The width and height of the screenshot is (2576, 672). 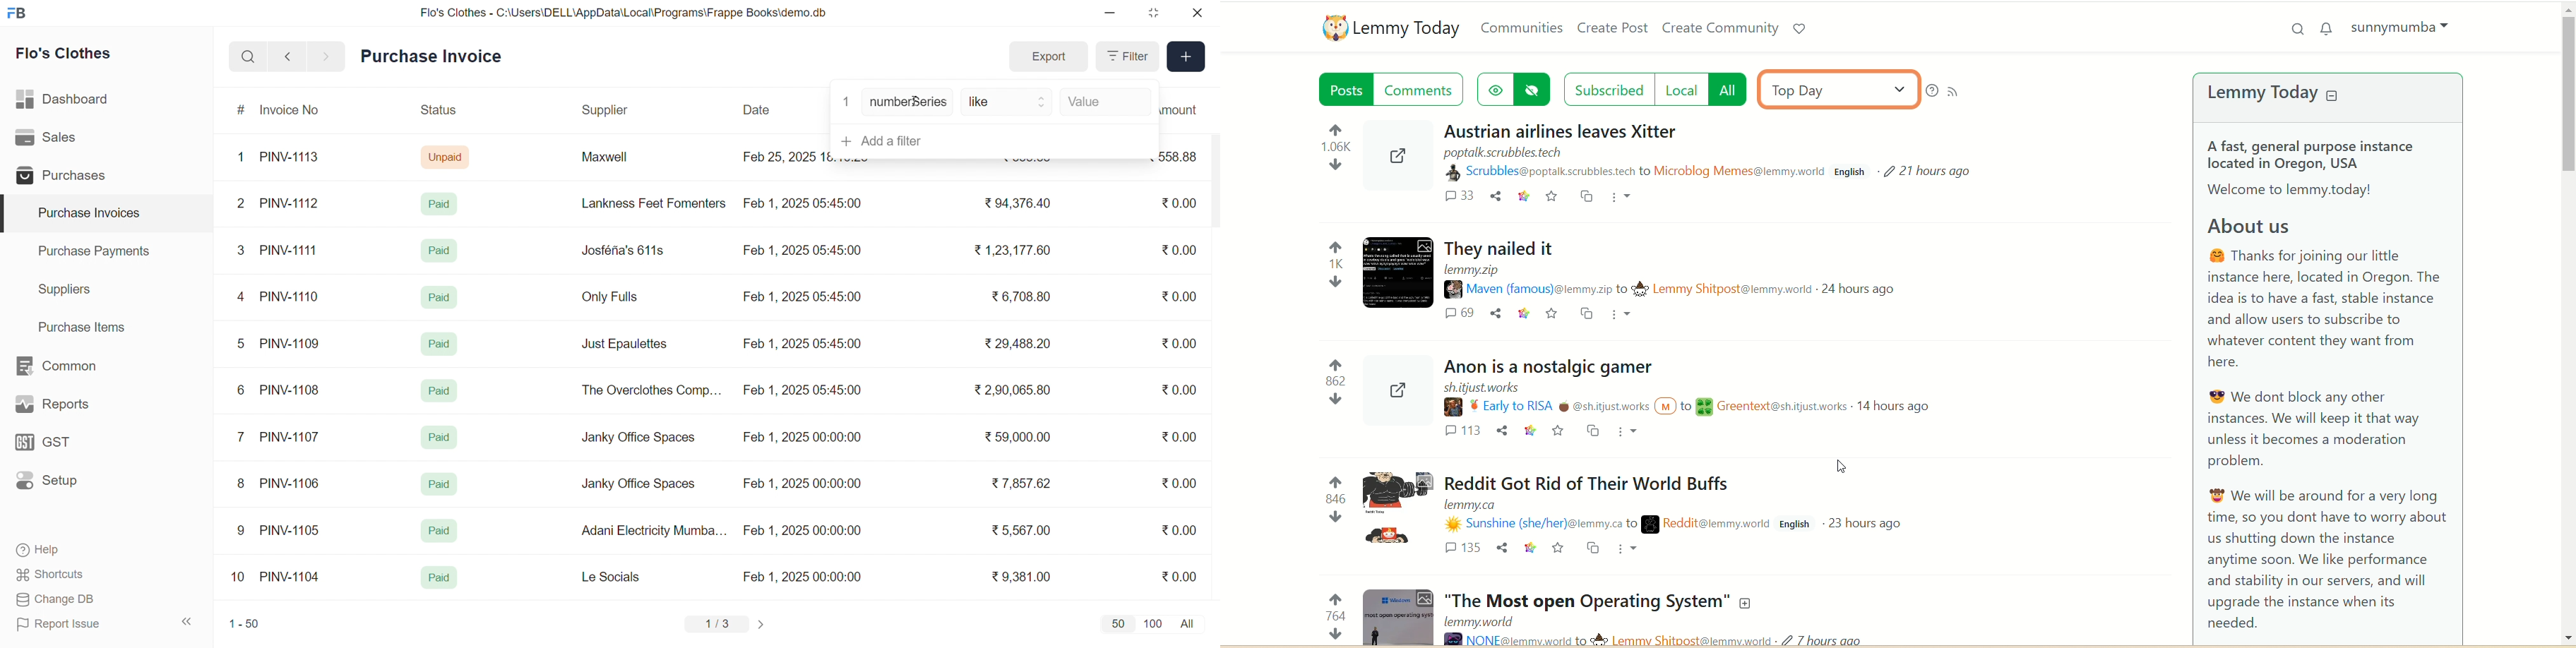 What do you see at coordinates (287, 56) in the screenshot?
I see `navigate backward` at bounding box center [287, 56].